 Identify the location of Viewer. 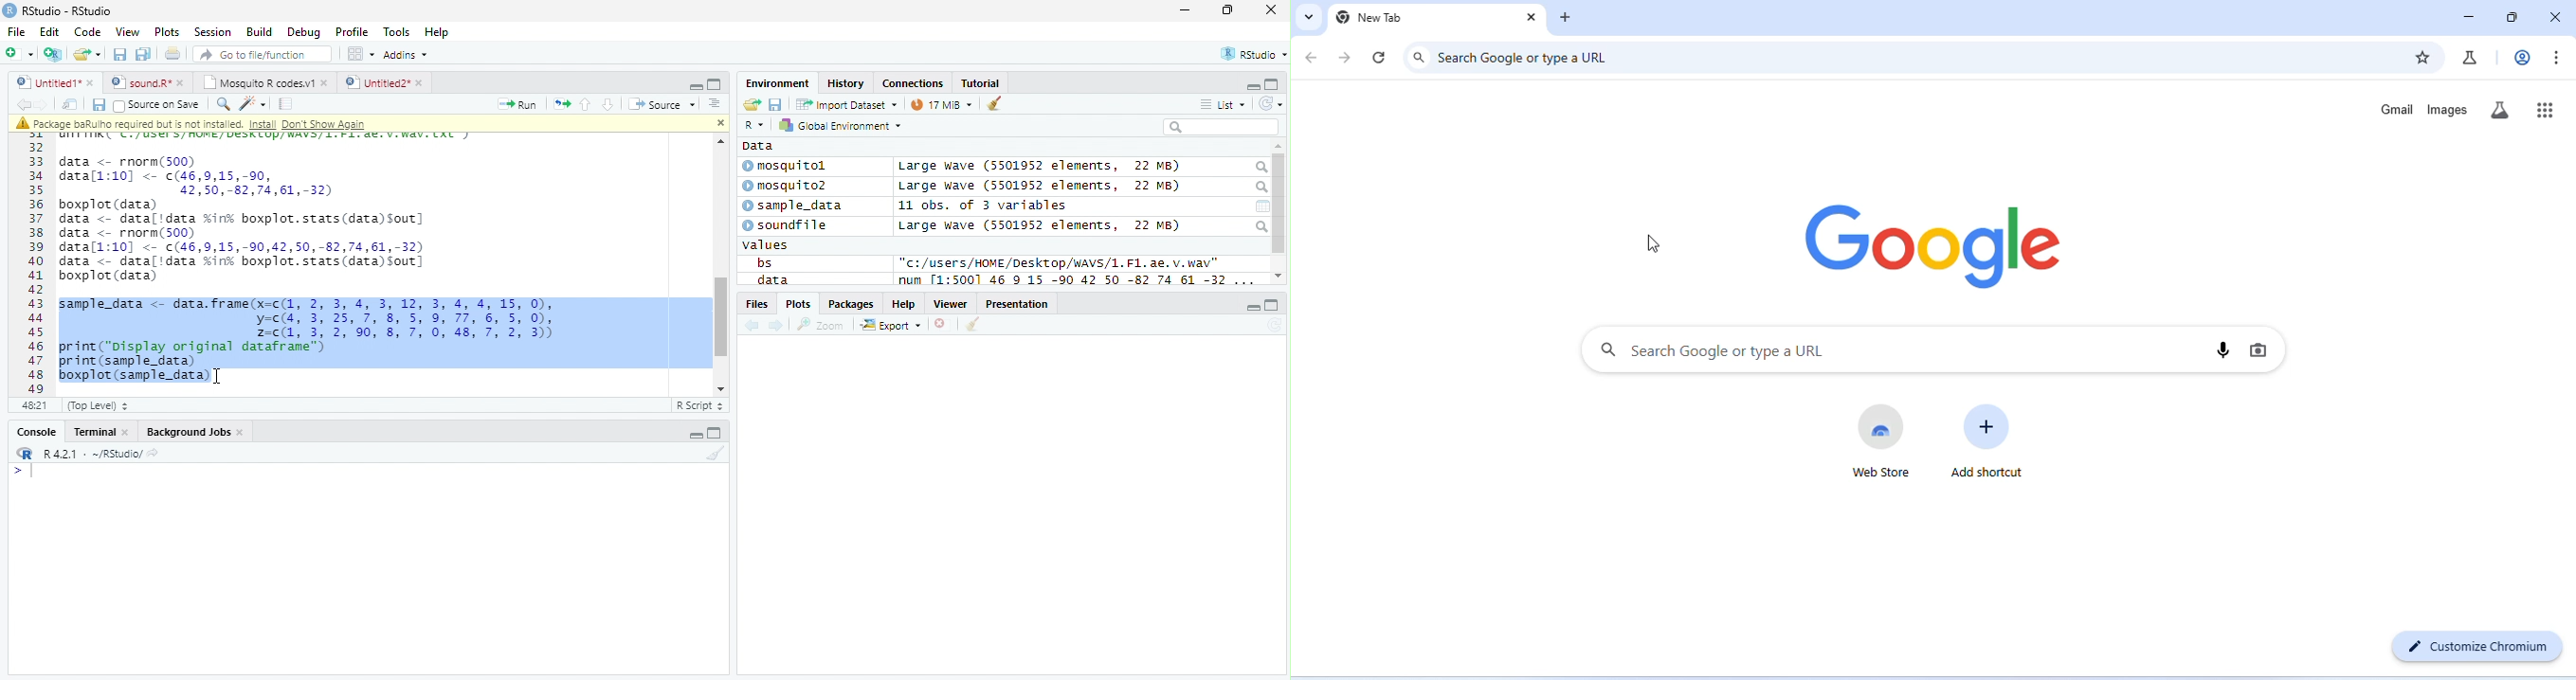
(951, 304).